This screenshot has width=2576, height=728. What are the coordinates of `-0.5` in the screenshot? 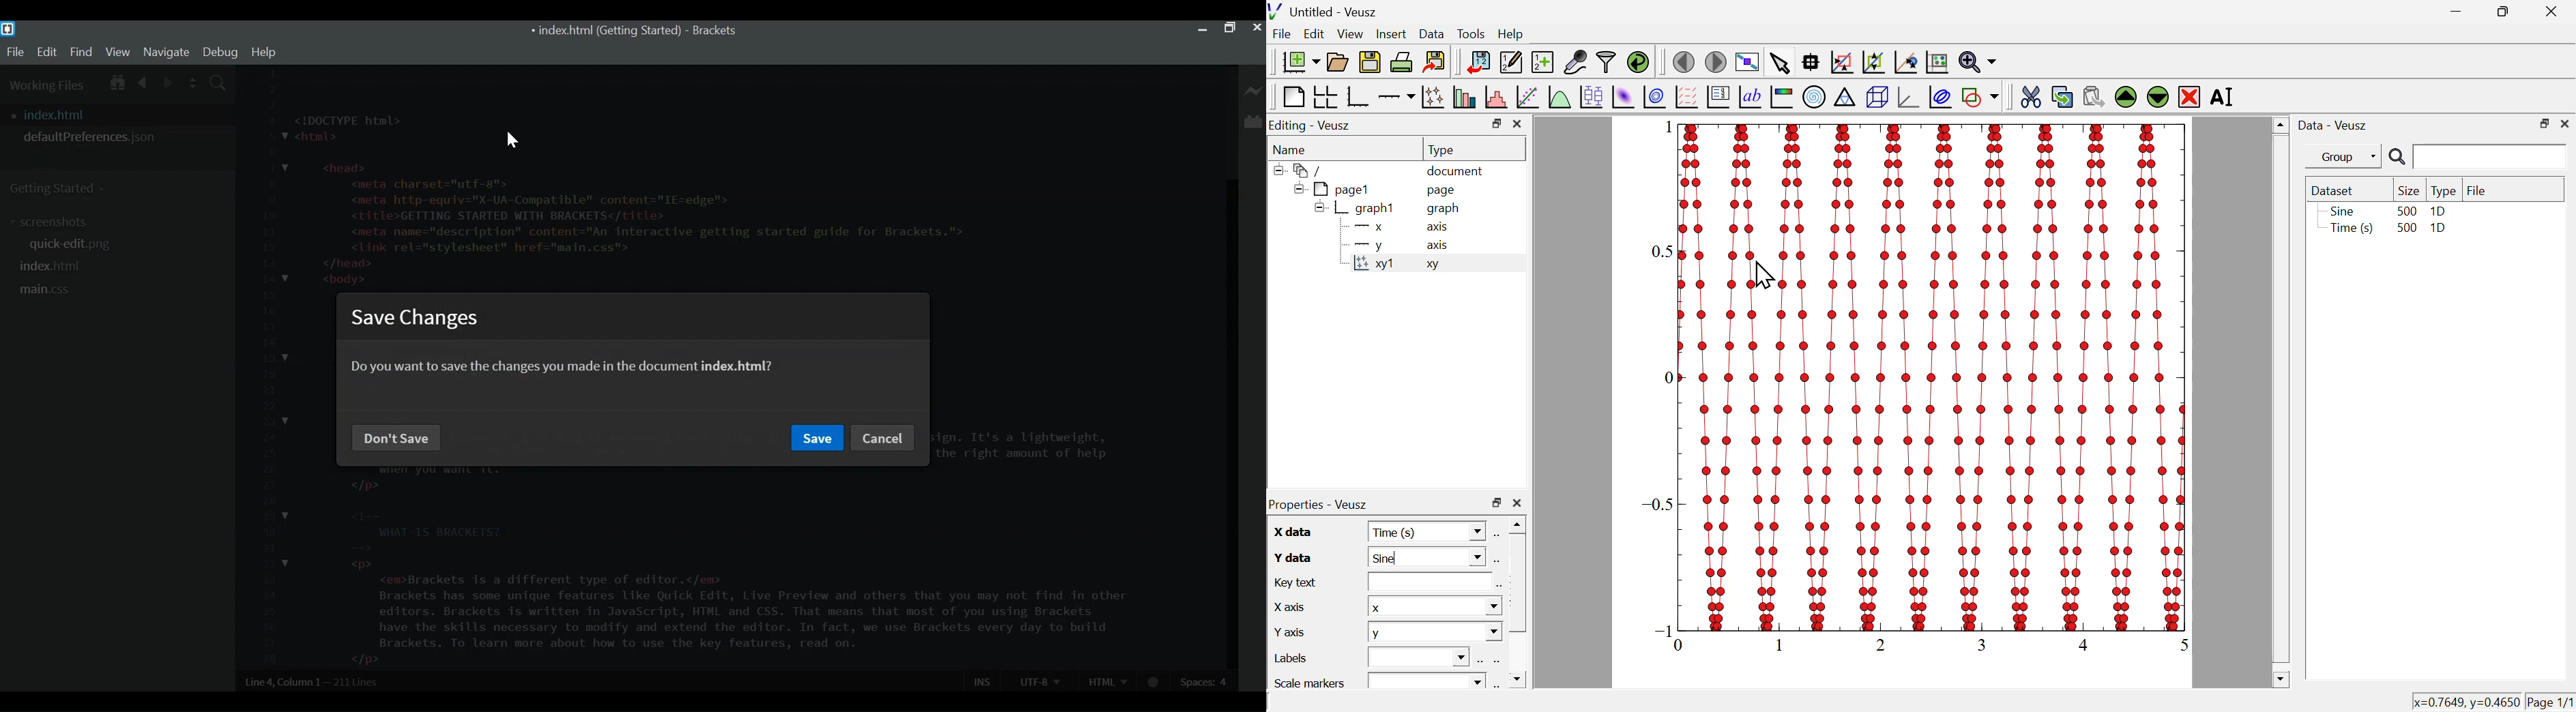 It's located at (1661, 497).